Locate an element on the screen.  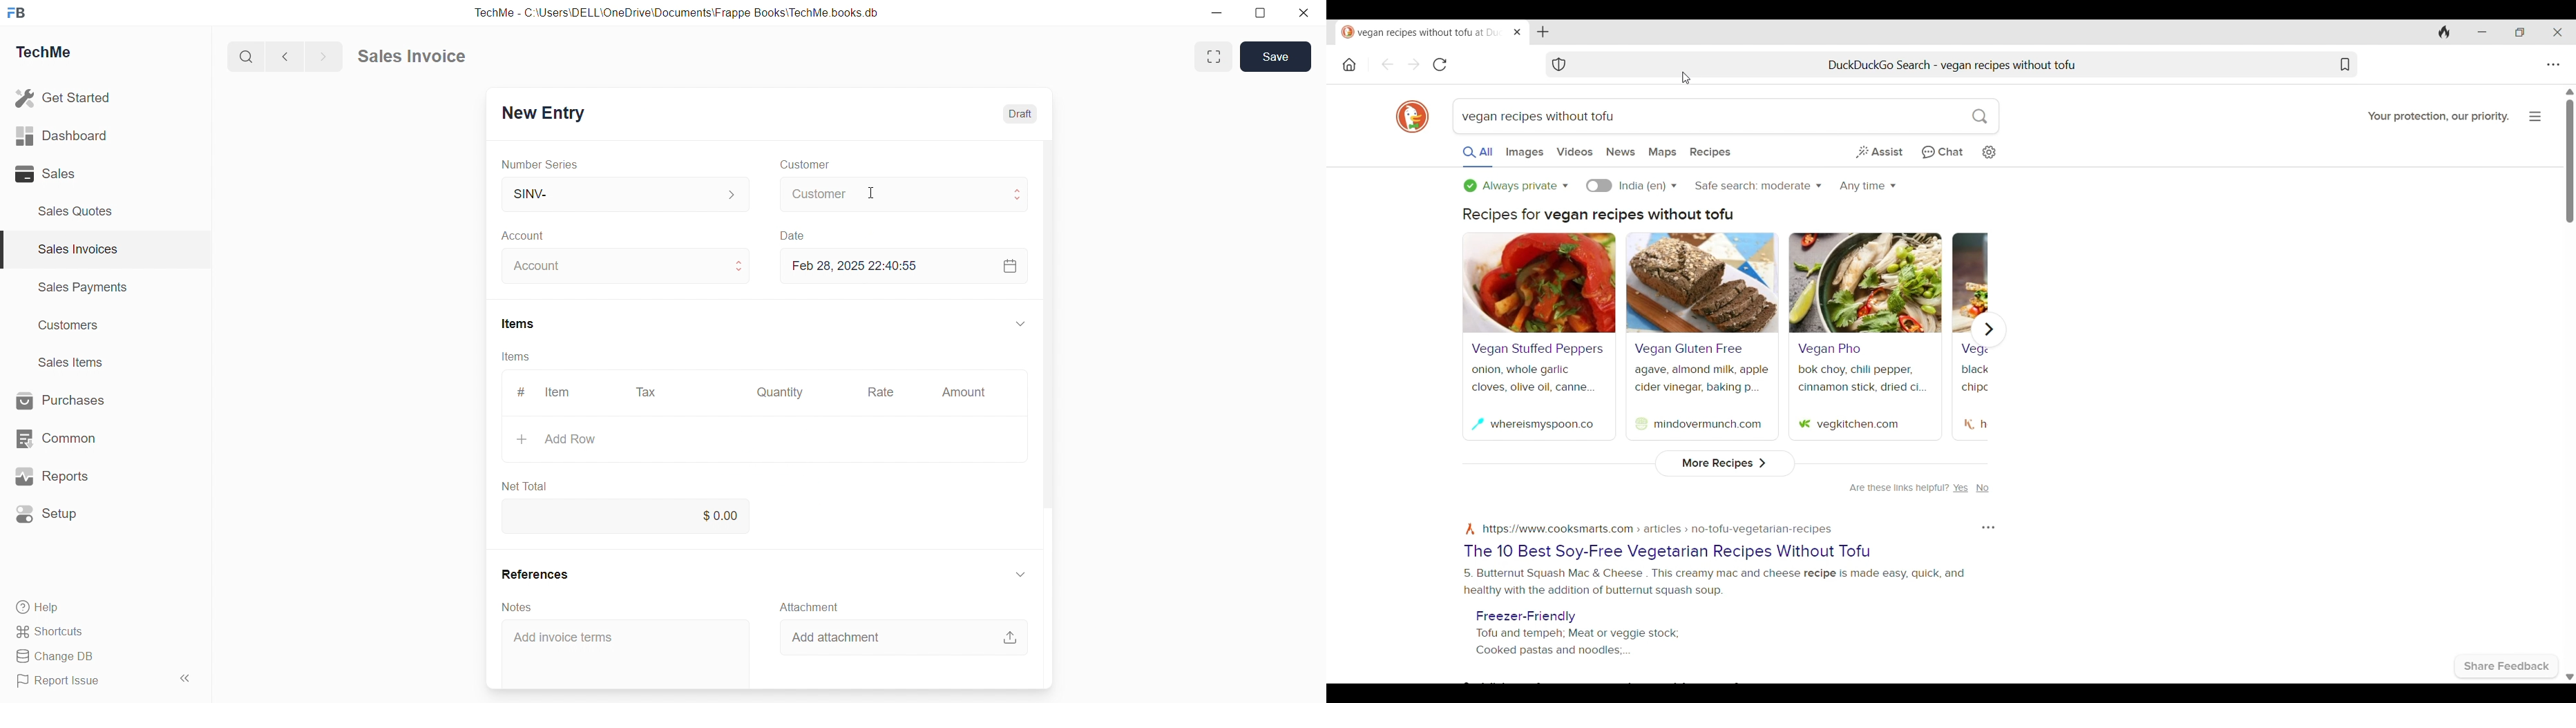
Quick slide to top is located at coordinates (2571, 92).